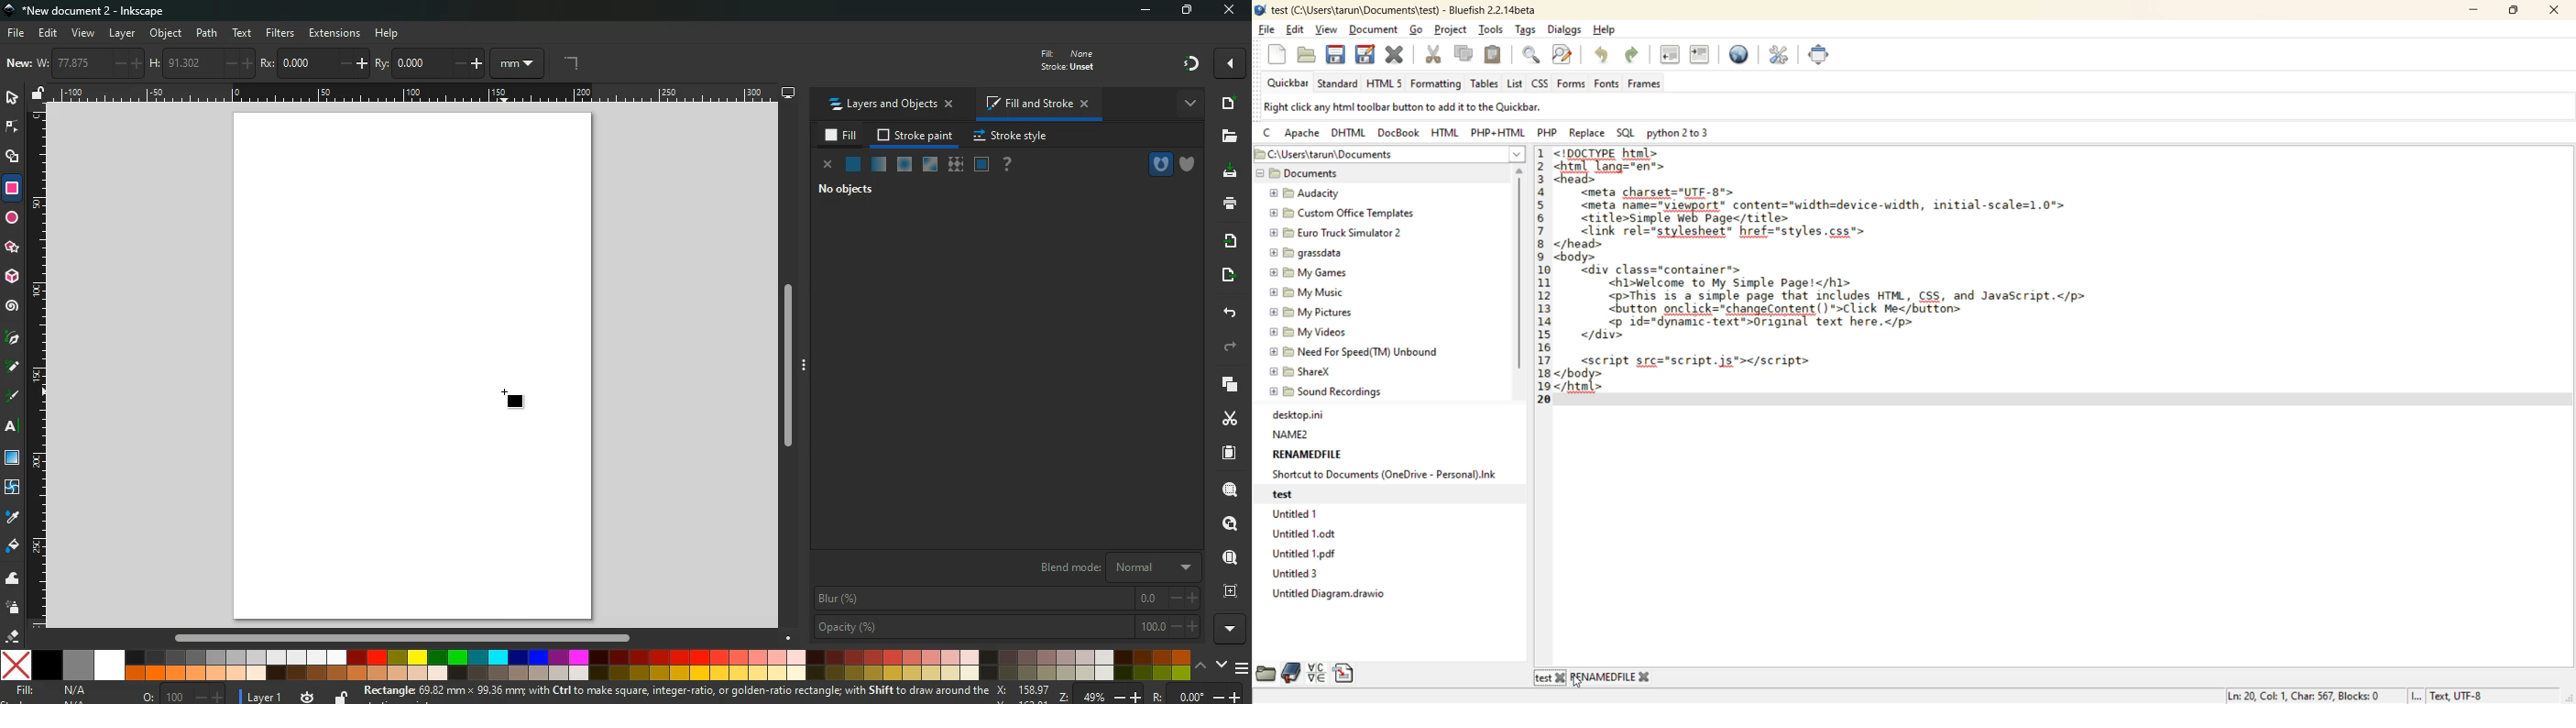  I want to click on fill, so click(840, 137).